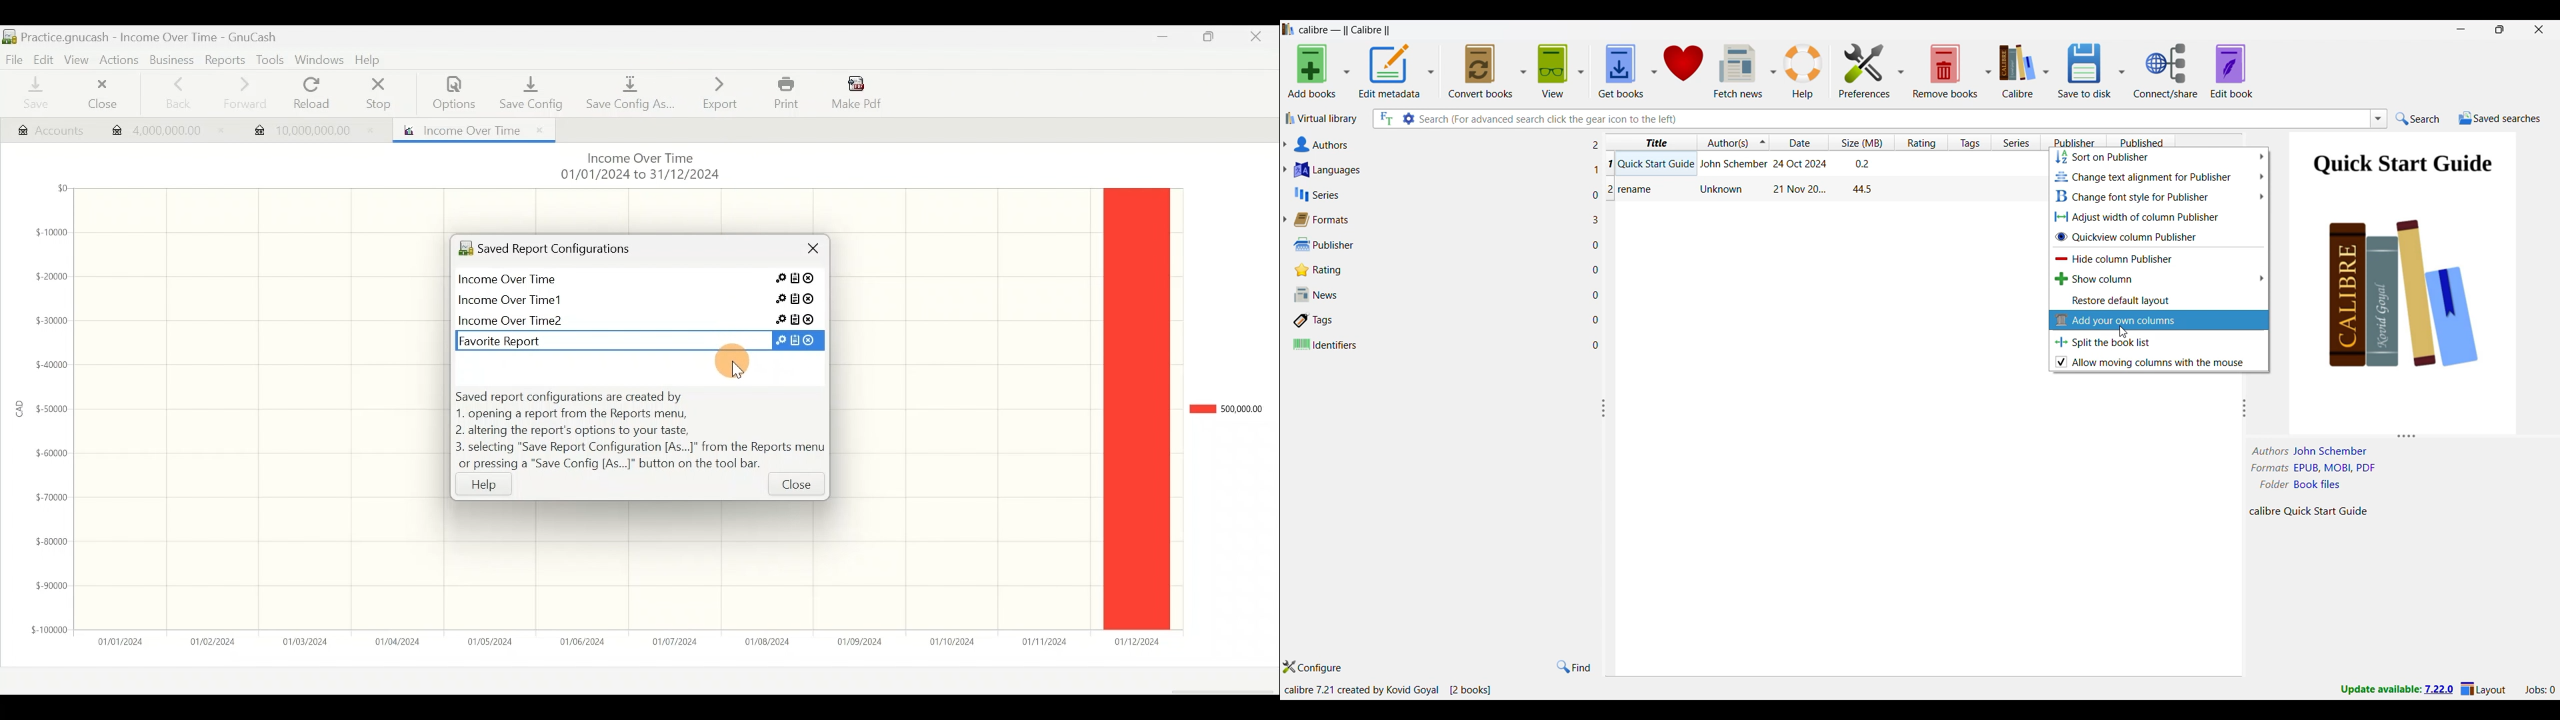 This screenshot has width=2576, height=728. What do you see at coordinates (1387, 690) in the screenshot?
I see `Current details of software` at bounding box center [1387, 690].